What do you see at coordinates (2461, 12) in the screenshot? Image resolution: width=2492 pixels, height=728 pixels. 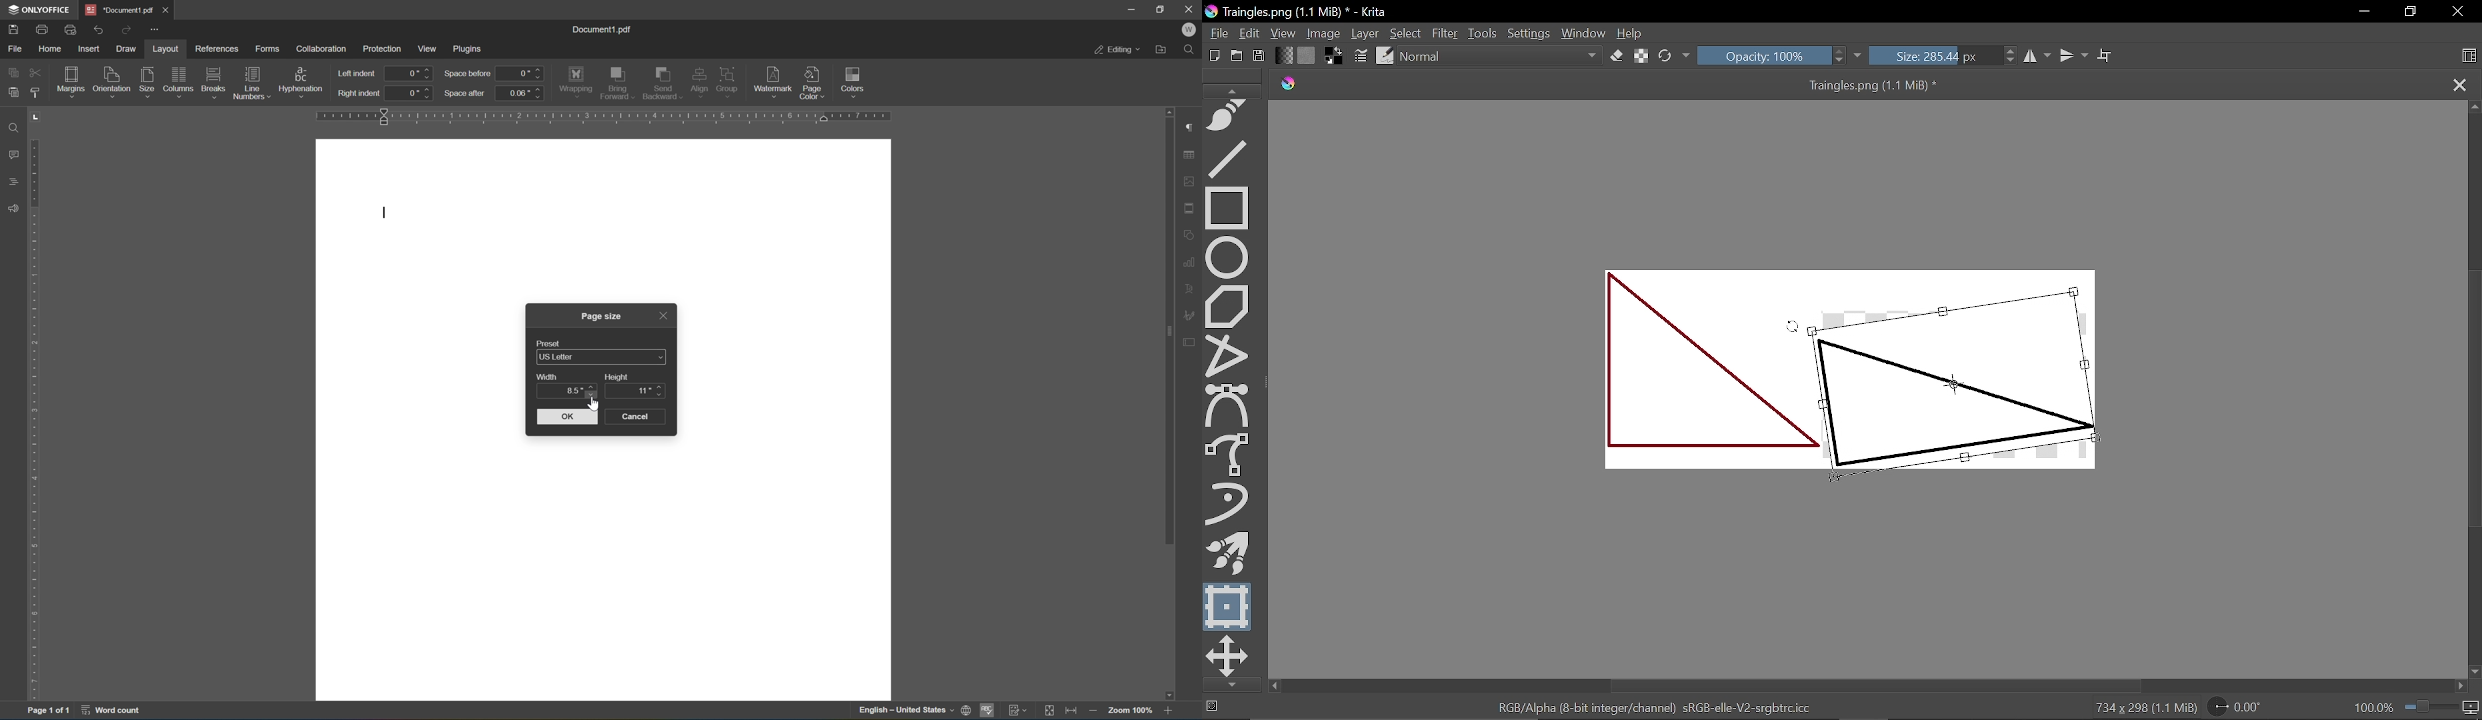 I see `Close` at bounding box center [2461, 12].